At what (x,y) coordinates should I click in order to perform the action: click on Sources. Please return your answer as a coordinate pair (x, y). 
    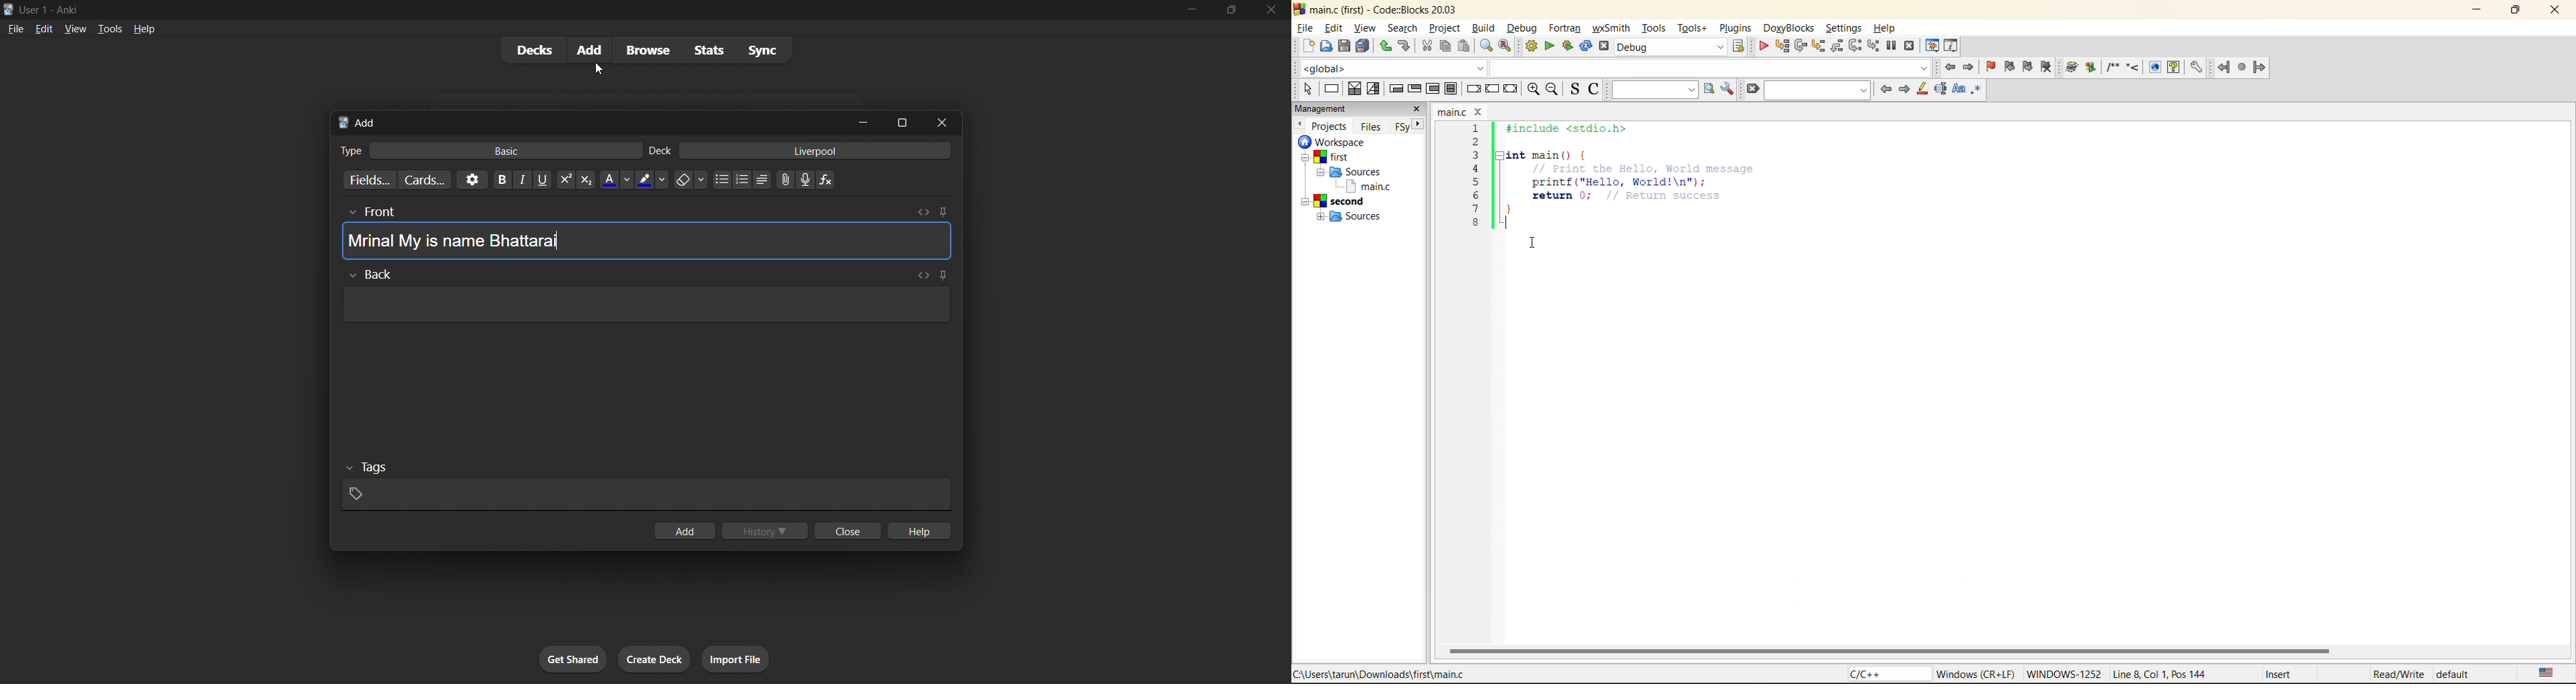
    Looking at the image, I should click on (1358, 217).